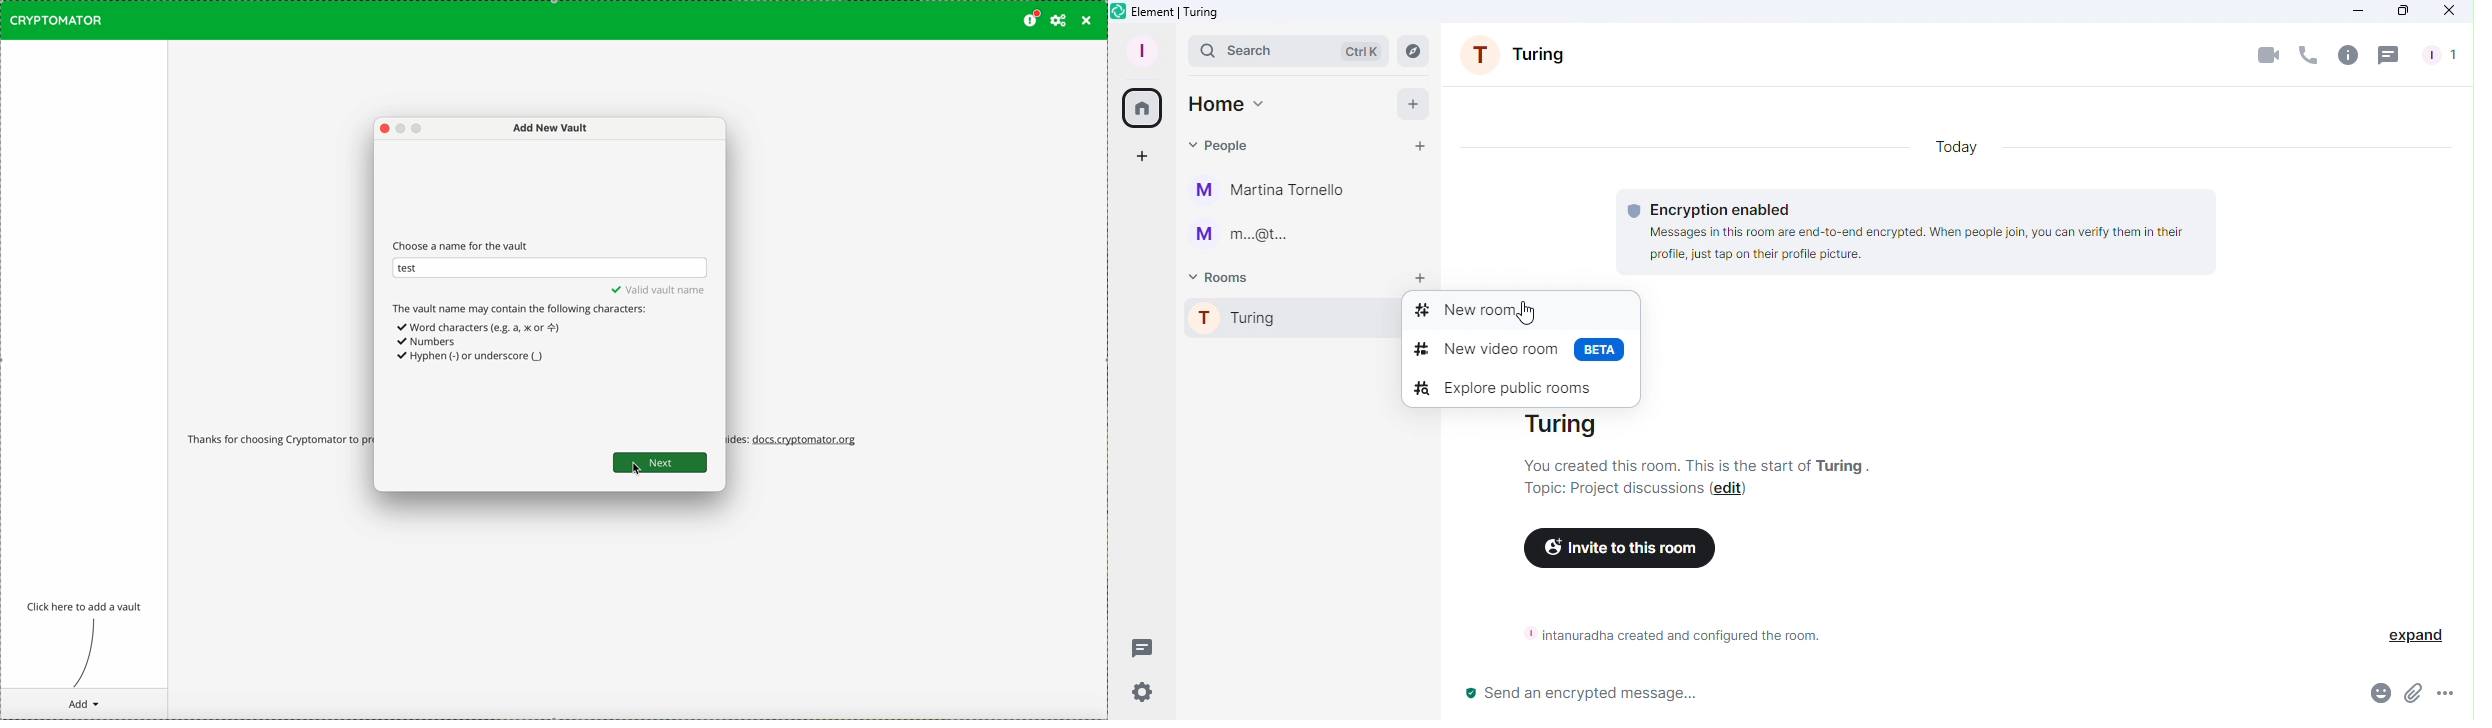 The image size is (2492, 728). What do you see at coordinates (2437, 55) in the screenshot?
I see `People` at bounding box center [2437, 55].